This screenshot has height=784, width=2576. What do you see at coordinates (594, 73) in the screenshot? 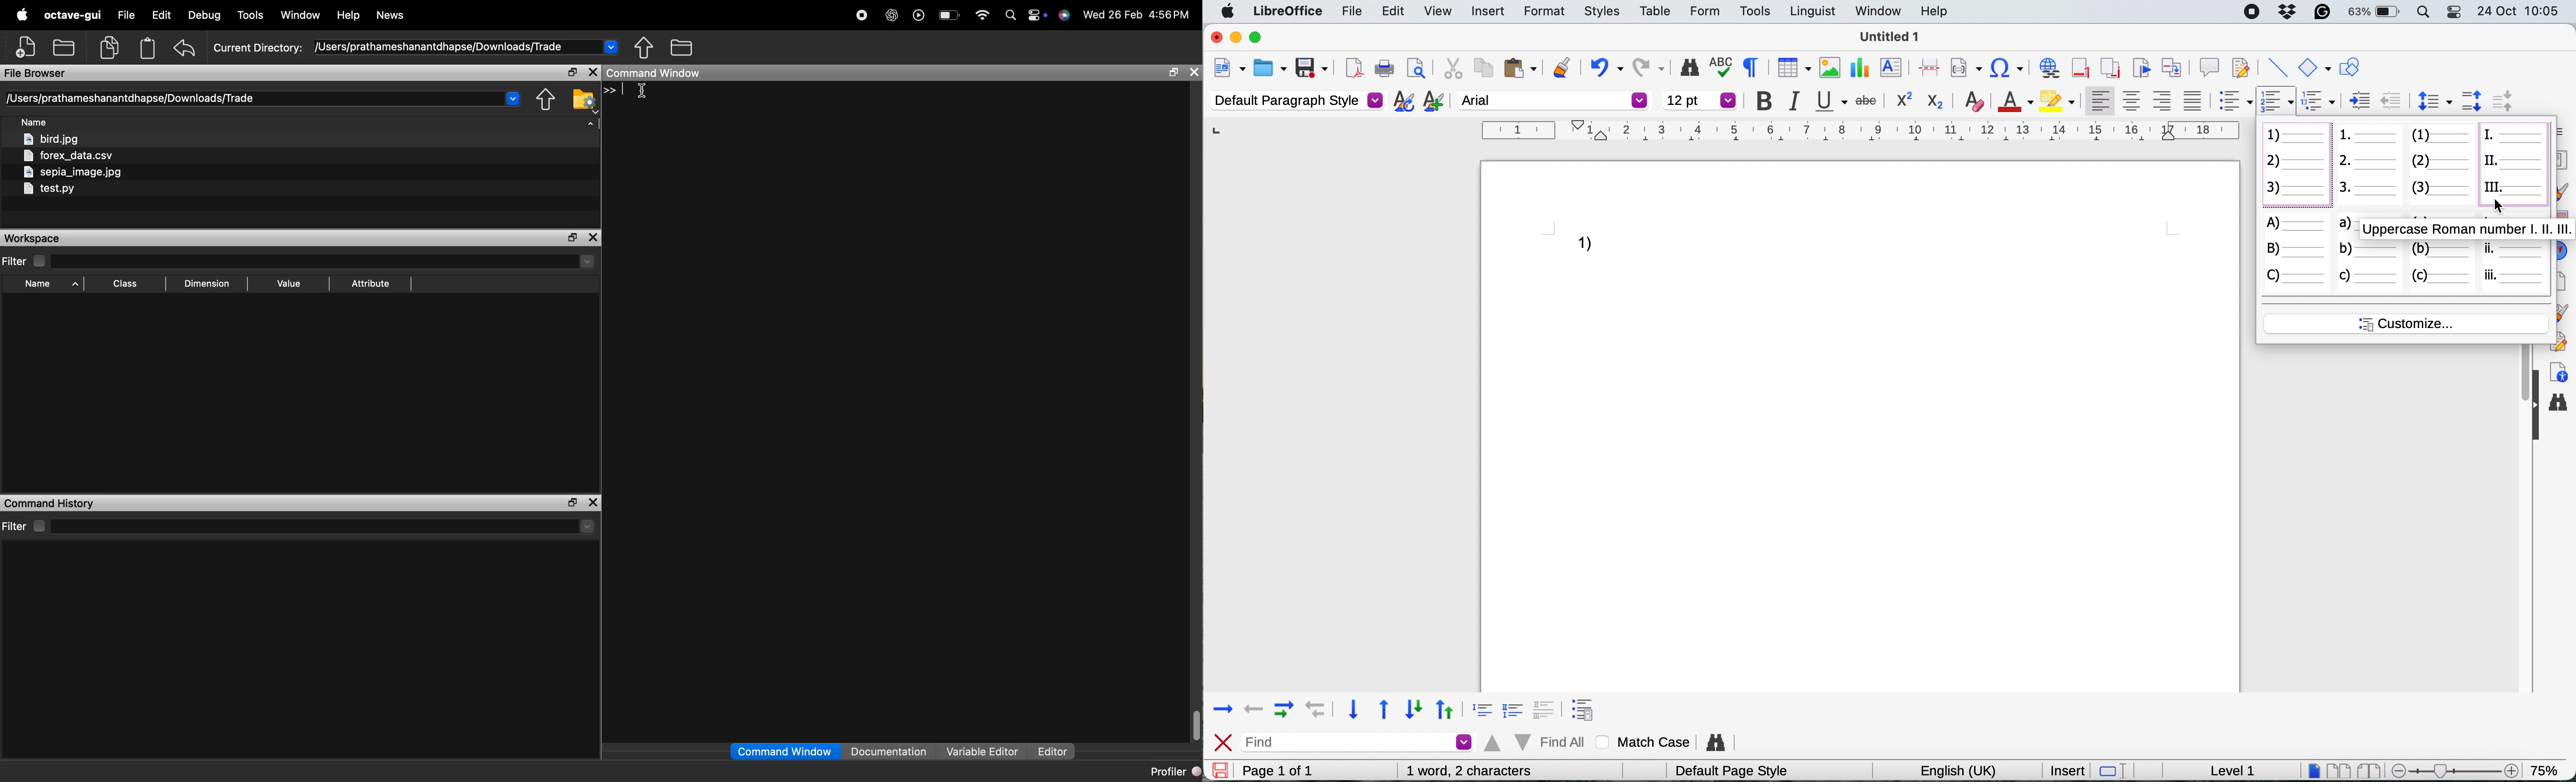
I see `close` at bounding box center [594, 73].